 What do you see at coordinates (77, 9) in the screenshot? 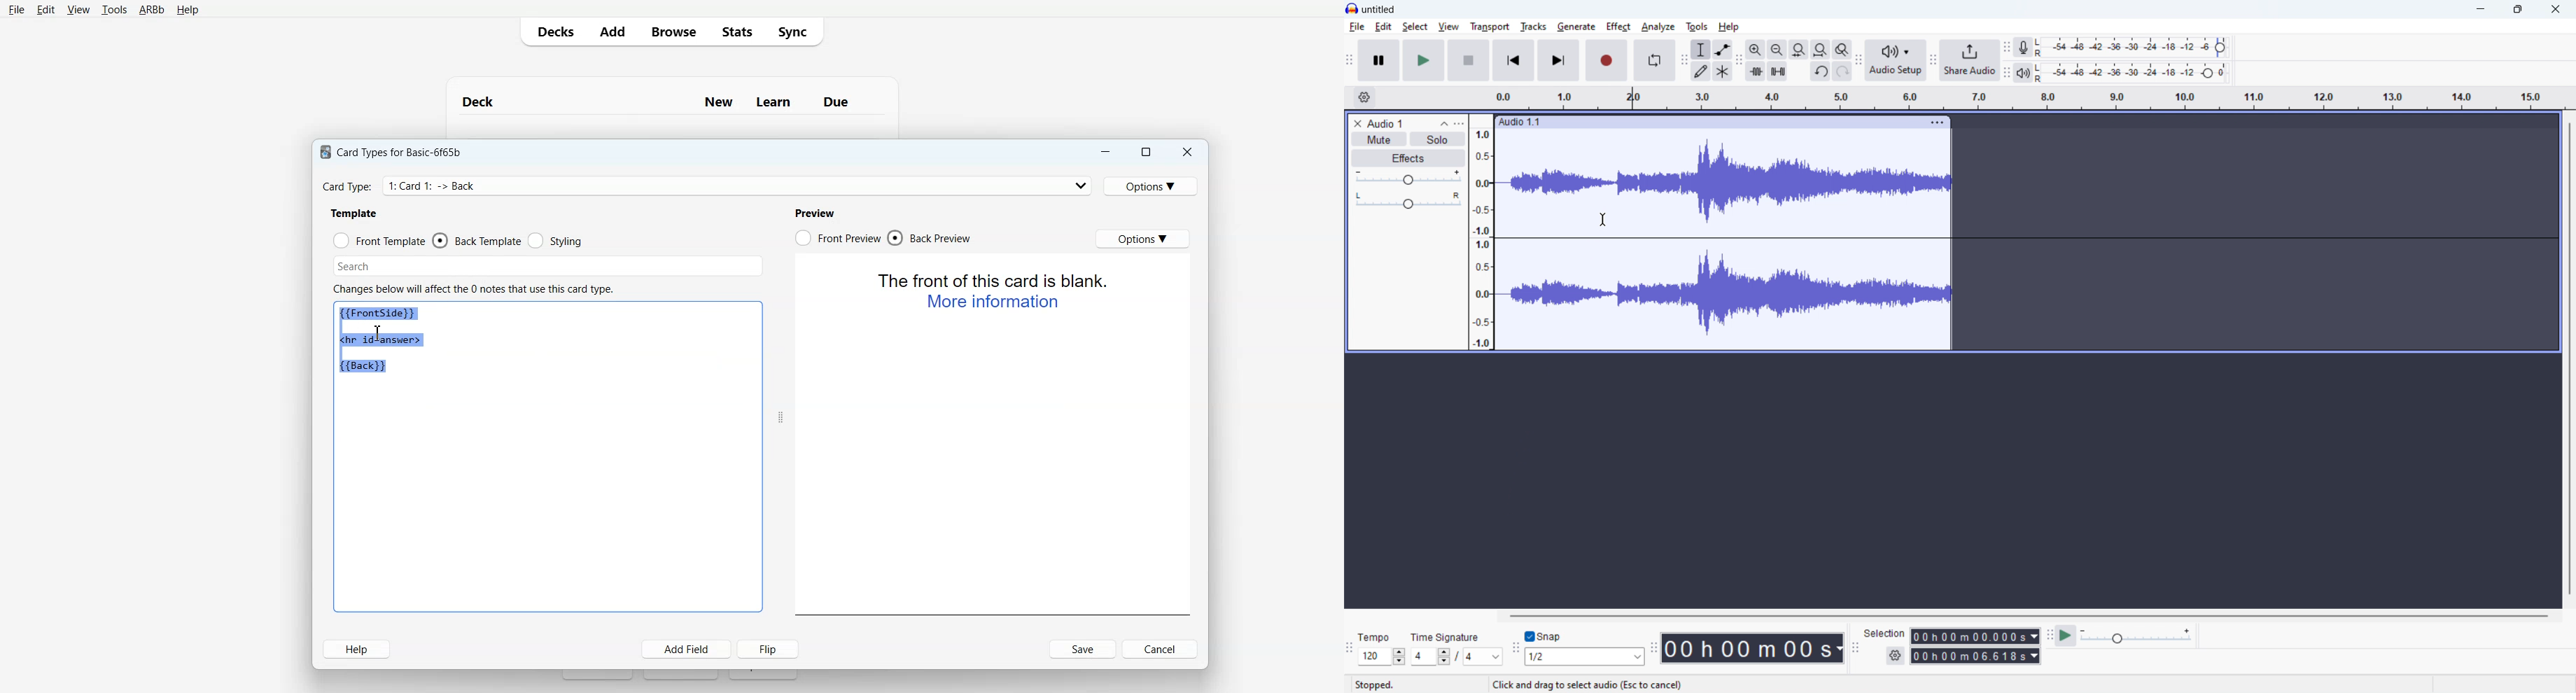
I see `View` at bounding box center [77, 9].